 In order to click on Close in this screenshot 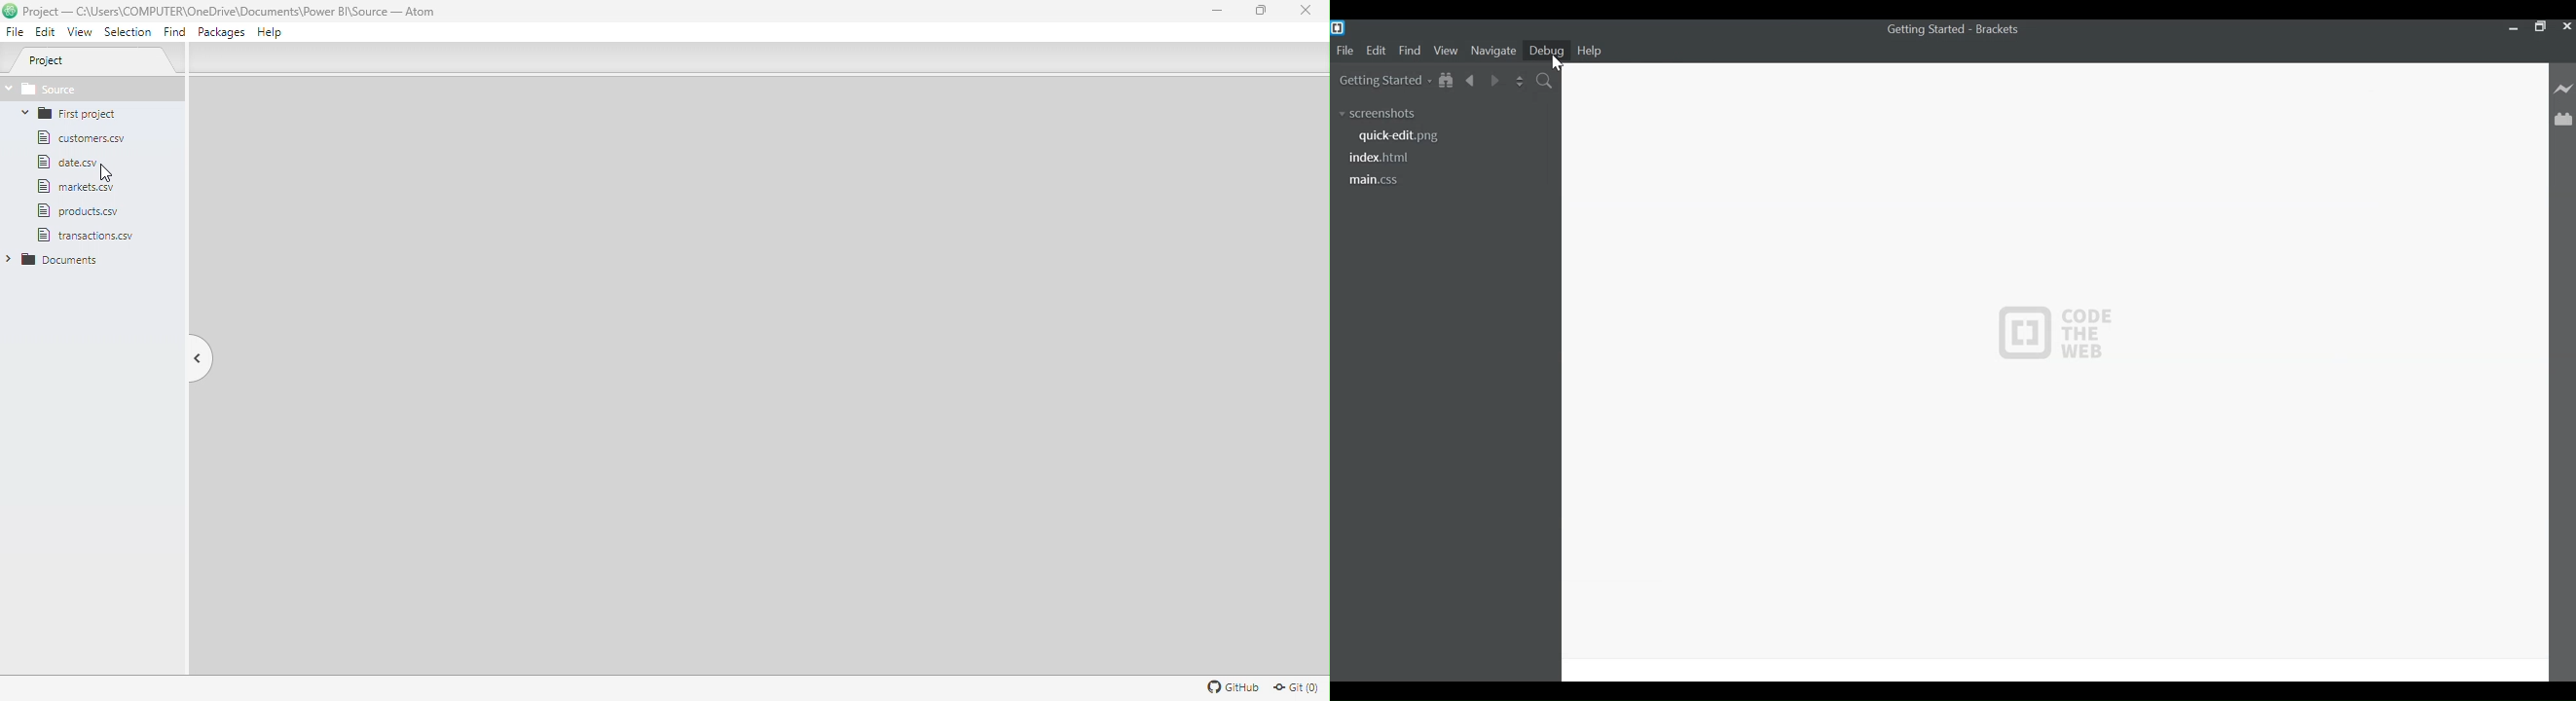, I will do `click(2567, 28)`.